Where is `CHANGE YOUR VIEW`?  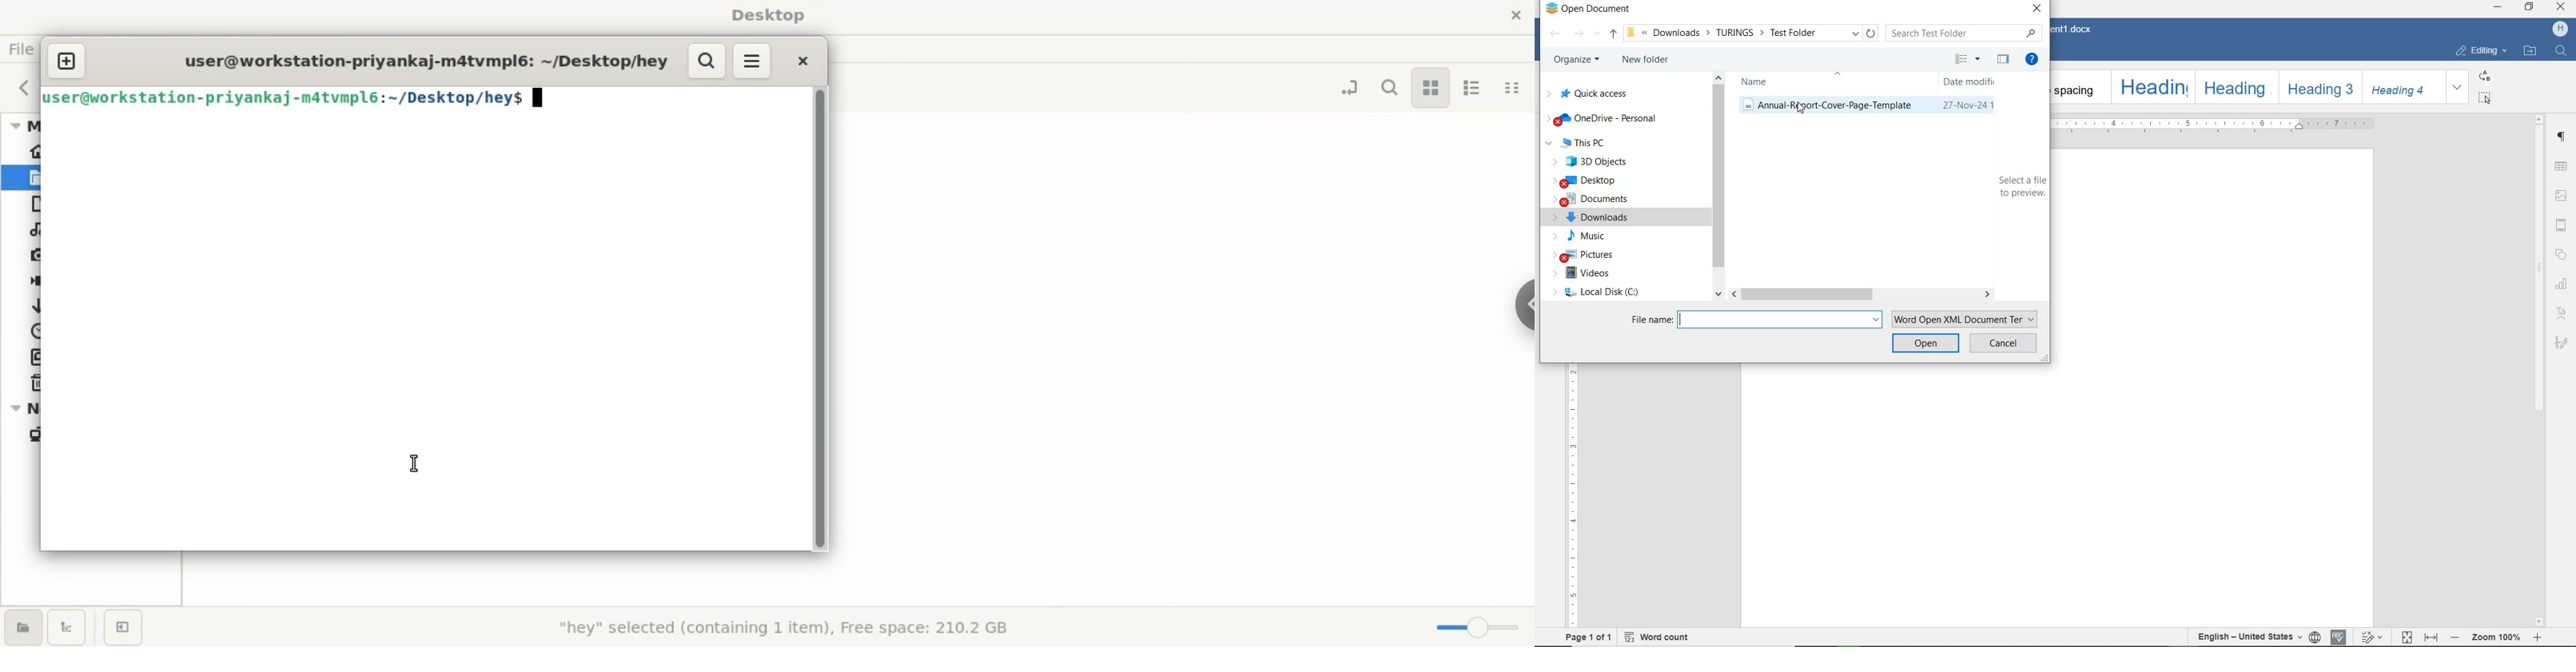
CHANGE YOUR VIEW is located at coordinates (1966, 59).